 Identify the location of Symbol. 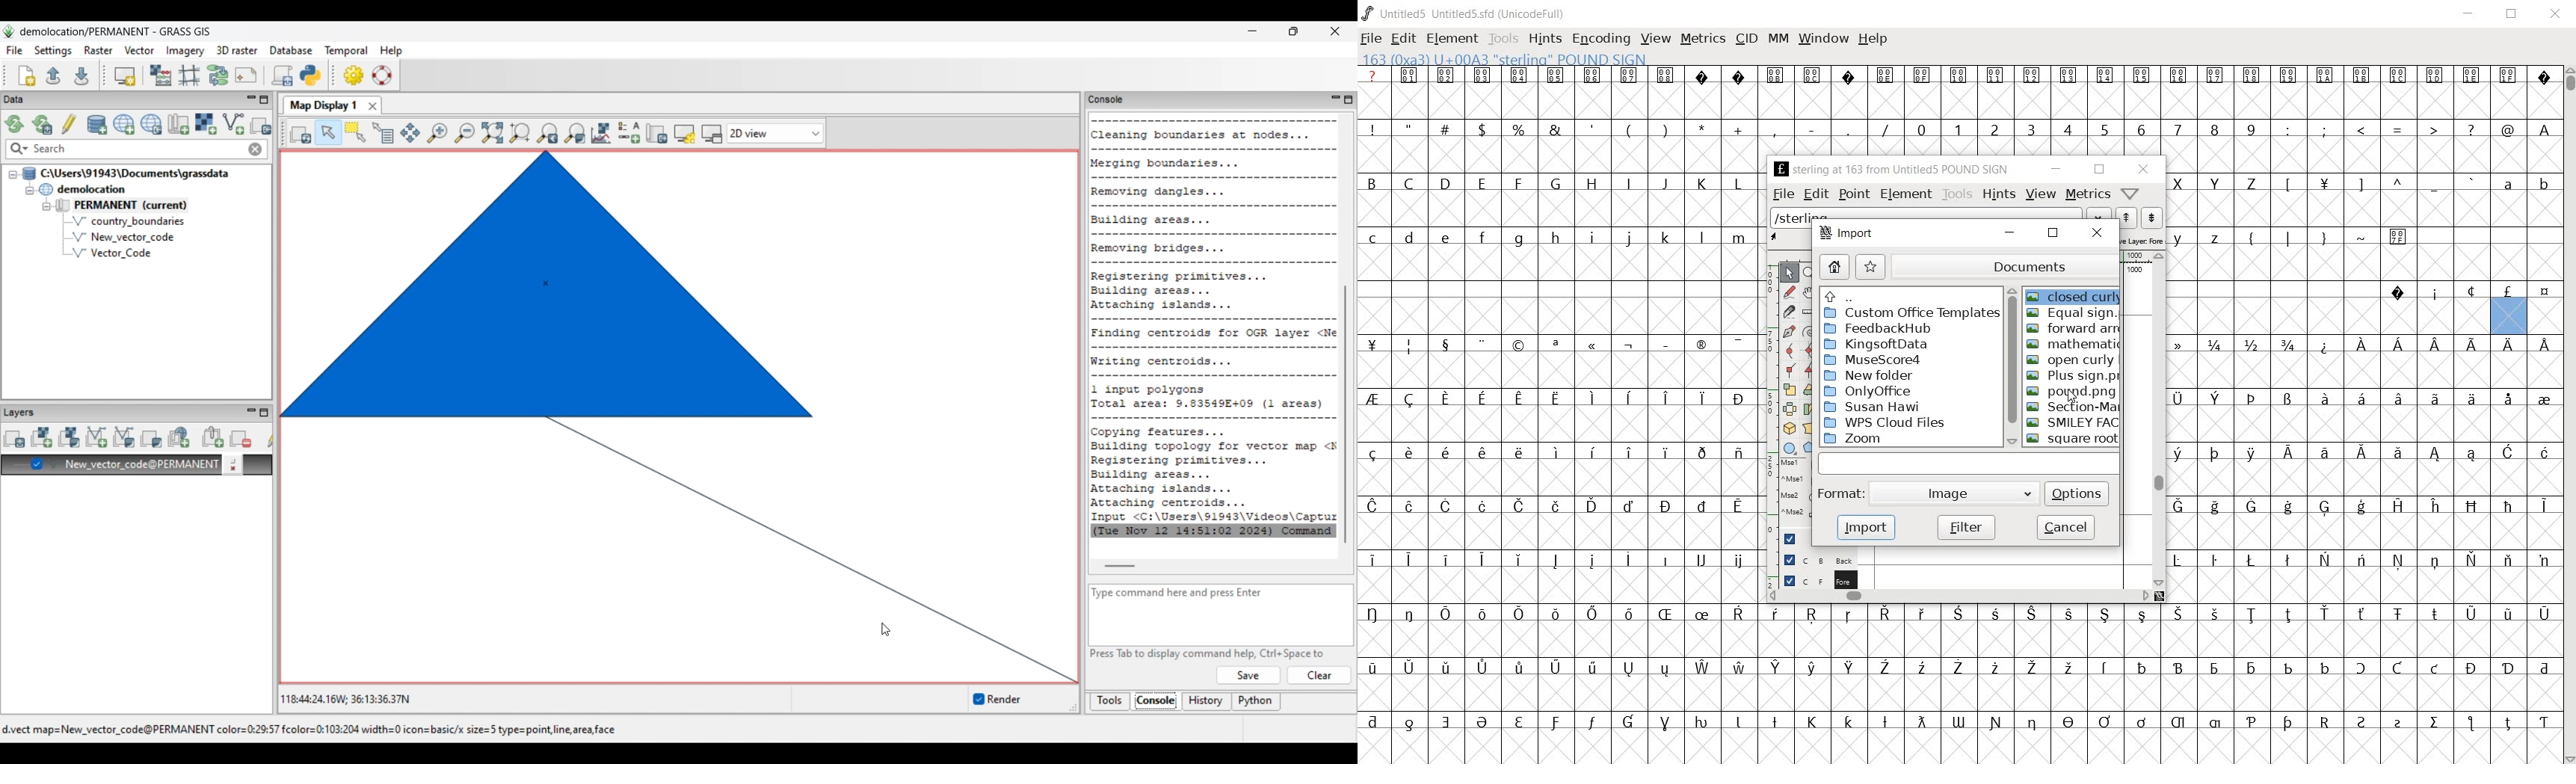
(1518, 614).